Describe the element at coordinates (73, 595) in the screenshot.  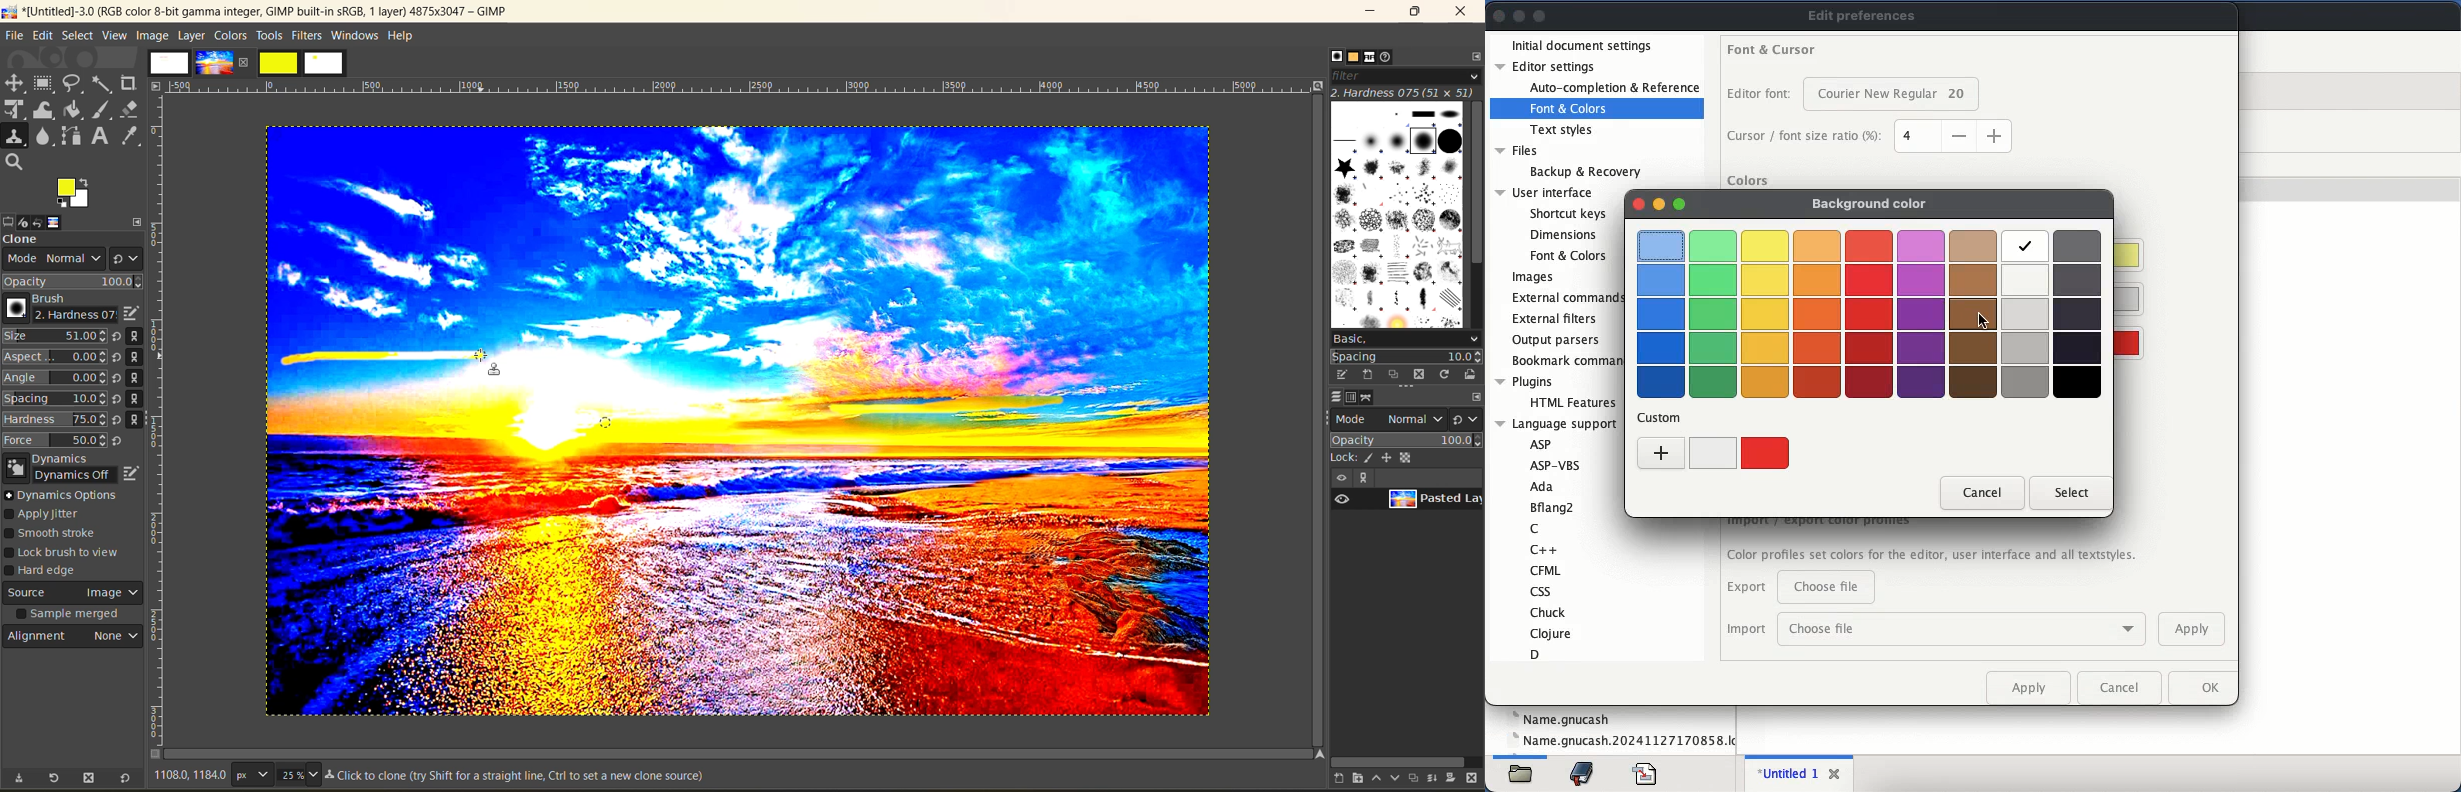
I see `source` at that location.